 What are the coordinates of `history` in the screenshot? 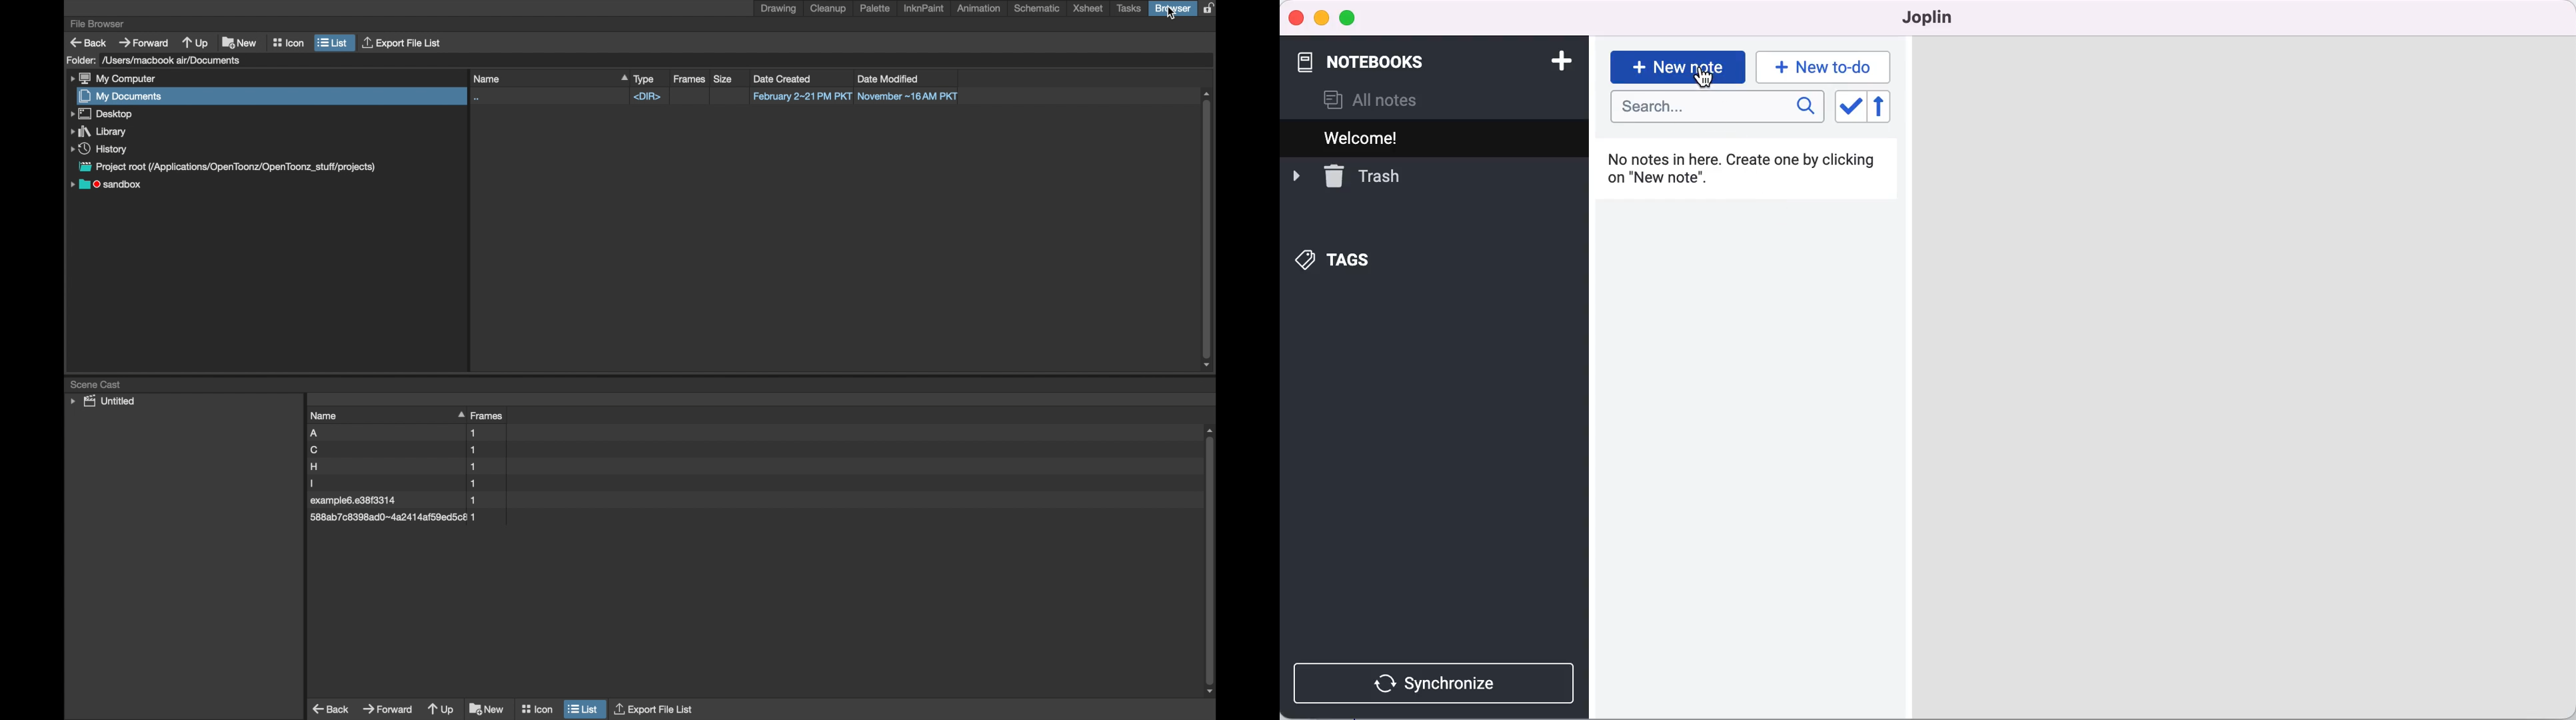 It's located at (97, 148).